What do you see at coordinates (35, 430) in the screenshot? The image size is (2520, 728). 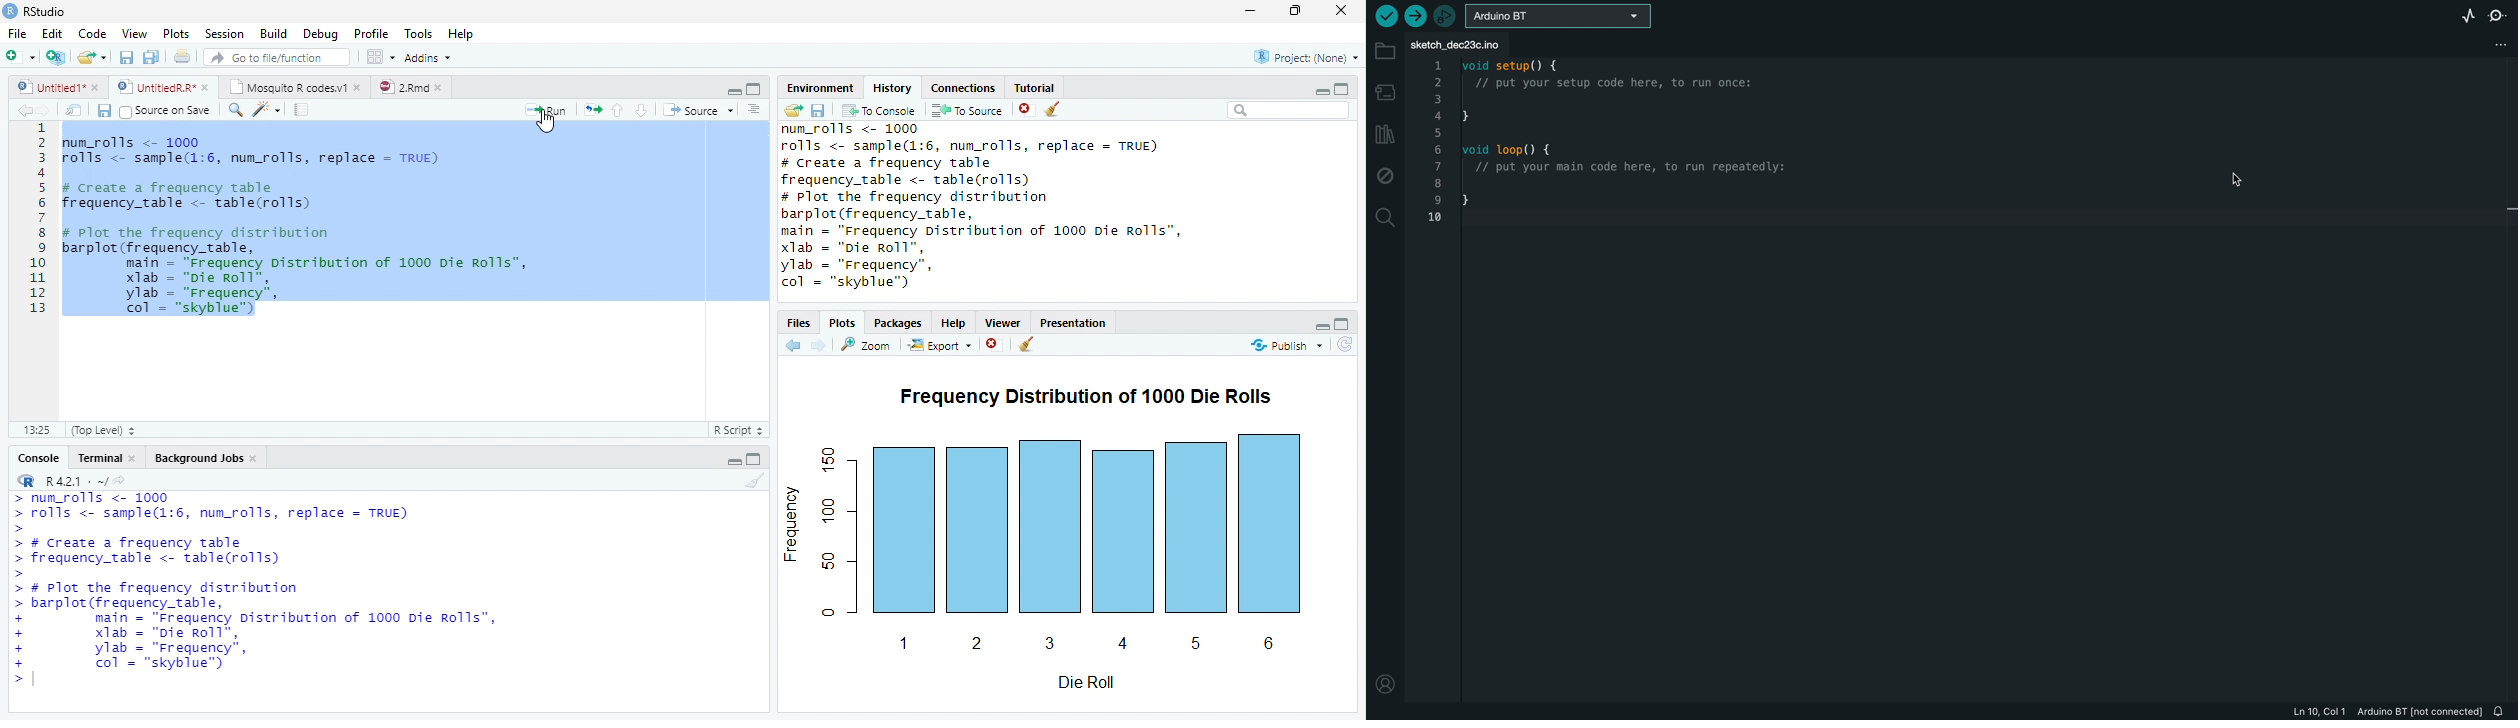 I see `1:1` at bounding box center [35, 430].